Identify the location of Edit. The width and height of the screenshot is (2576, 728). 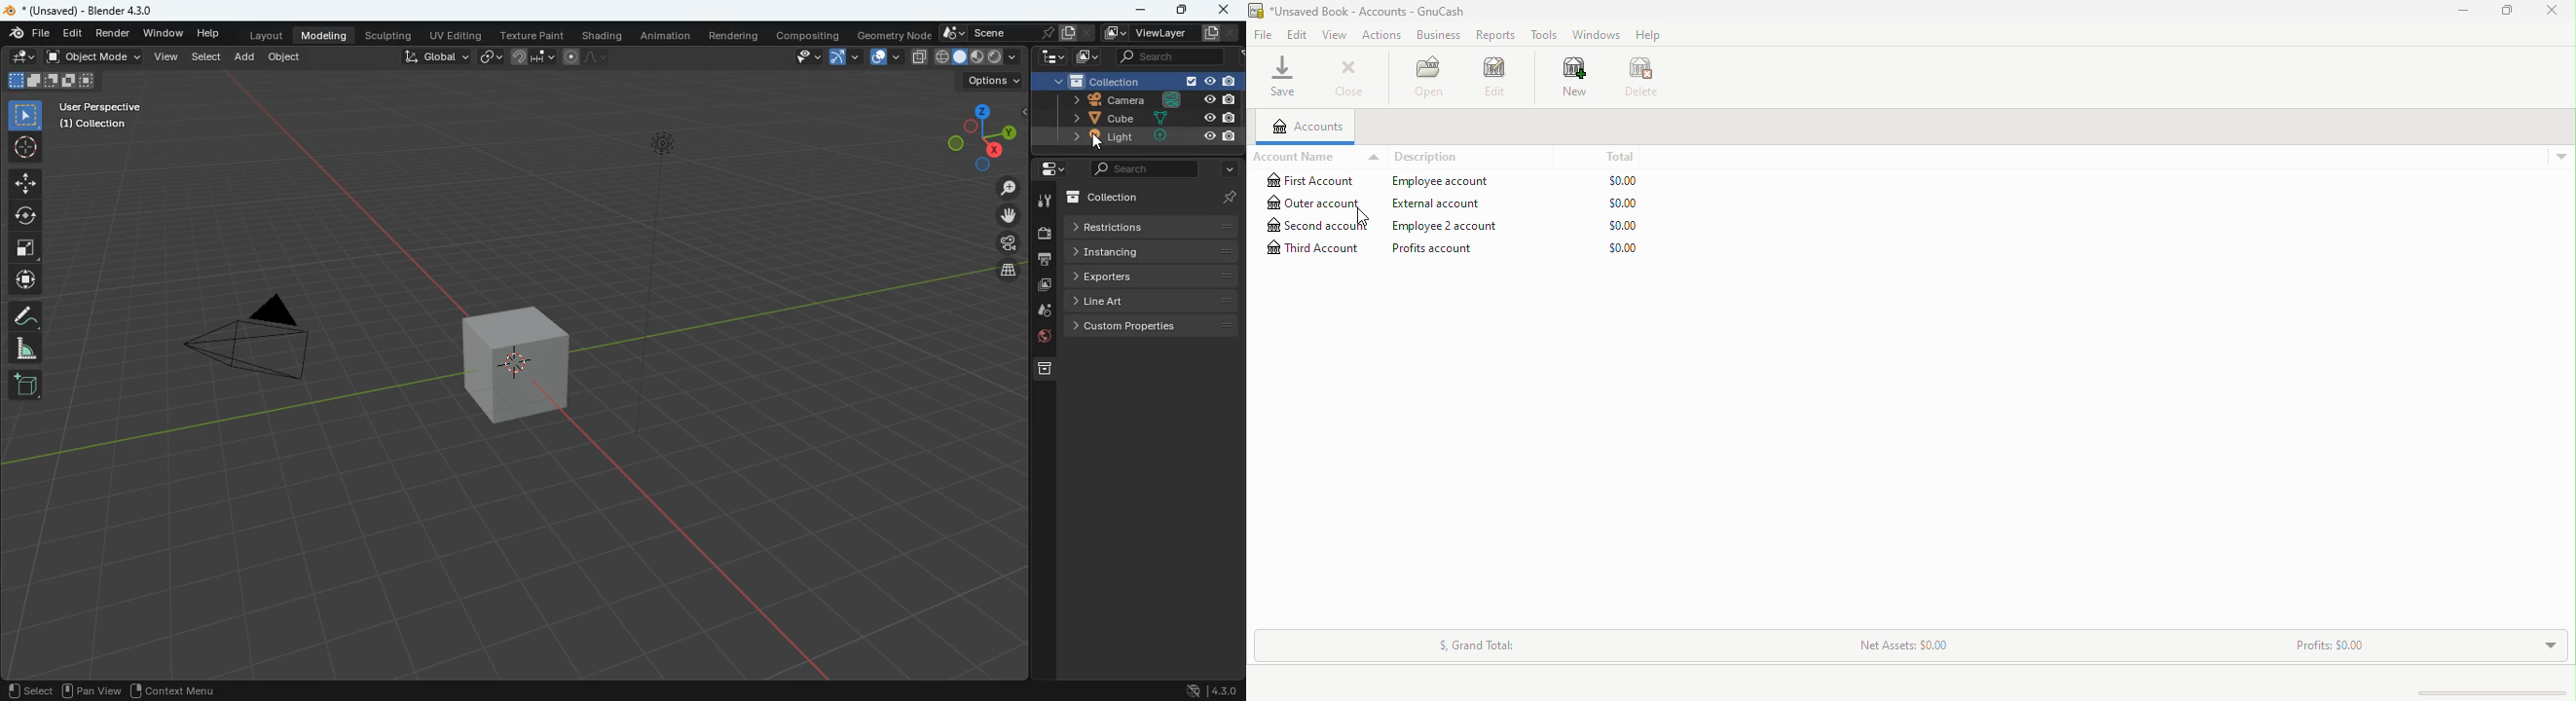
(1503, 84).